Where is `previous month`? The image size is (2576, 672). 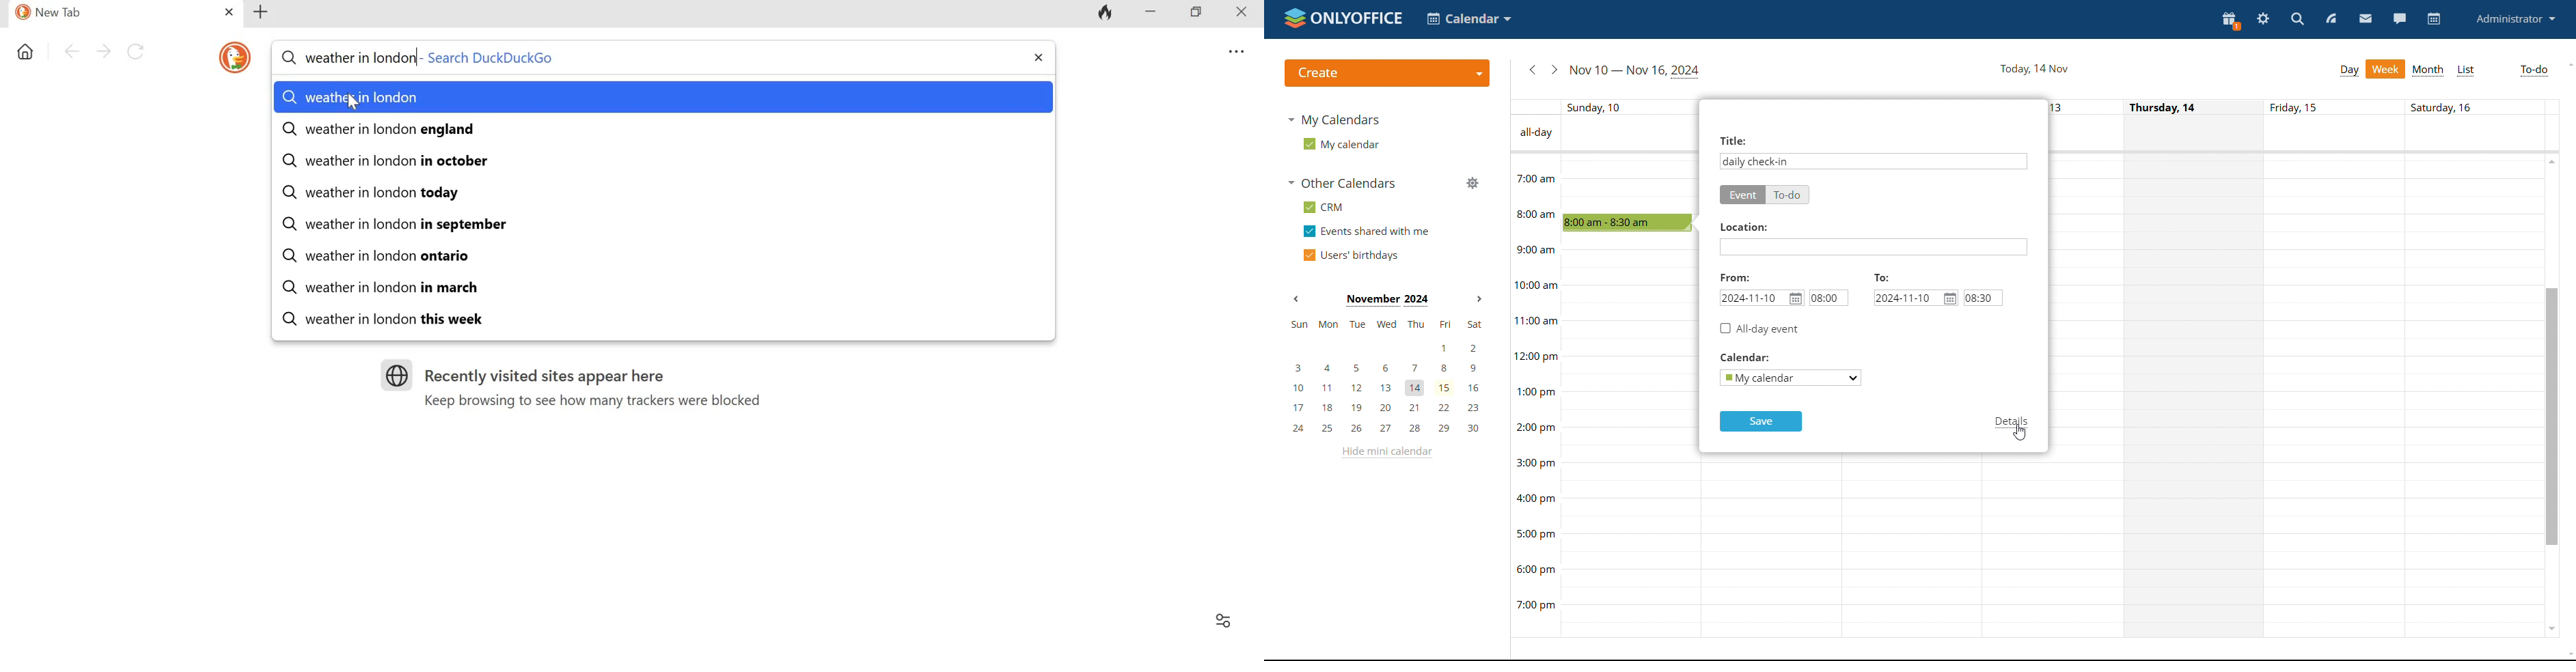
previous month is located at coordinates (1296, 300).